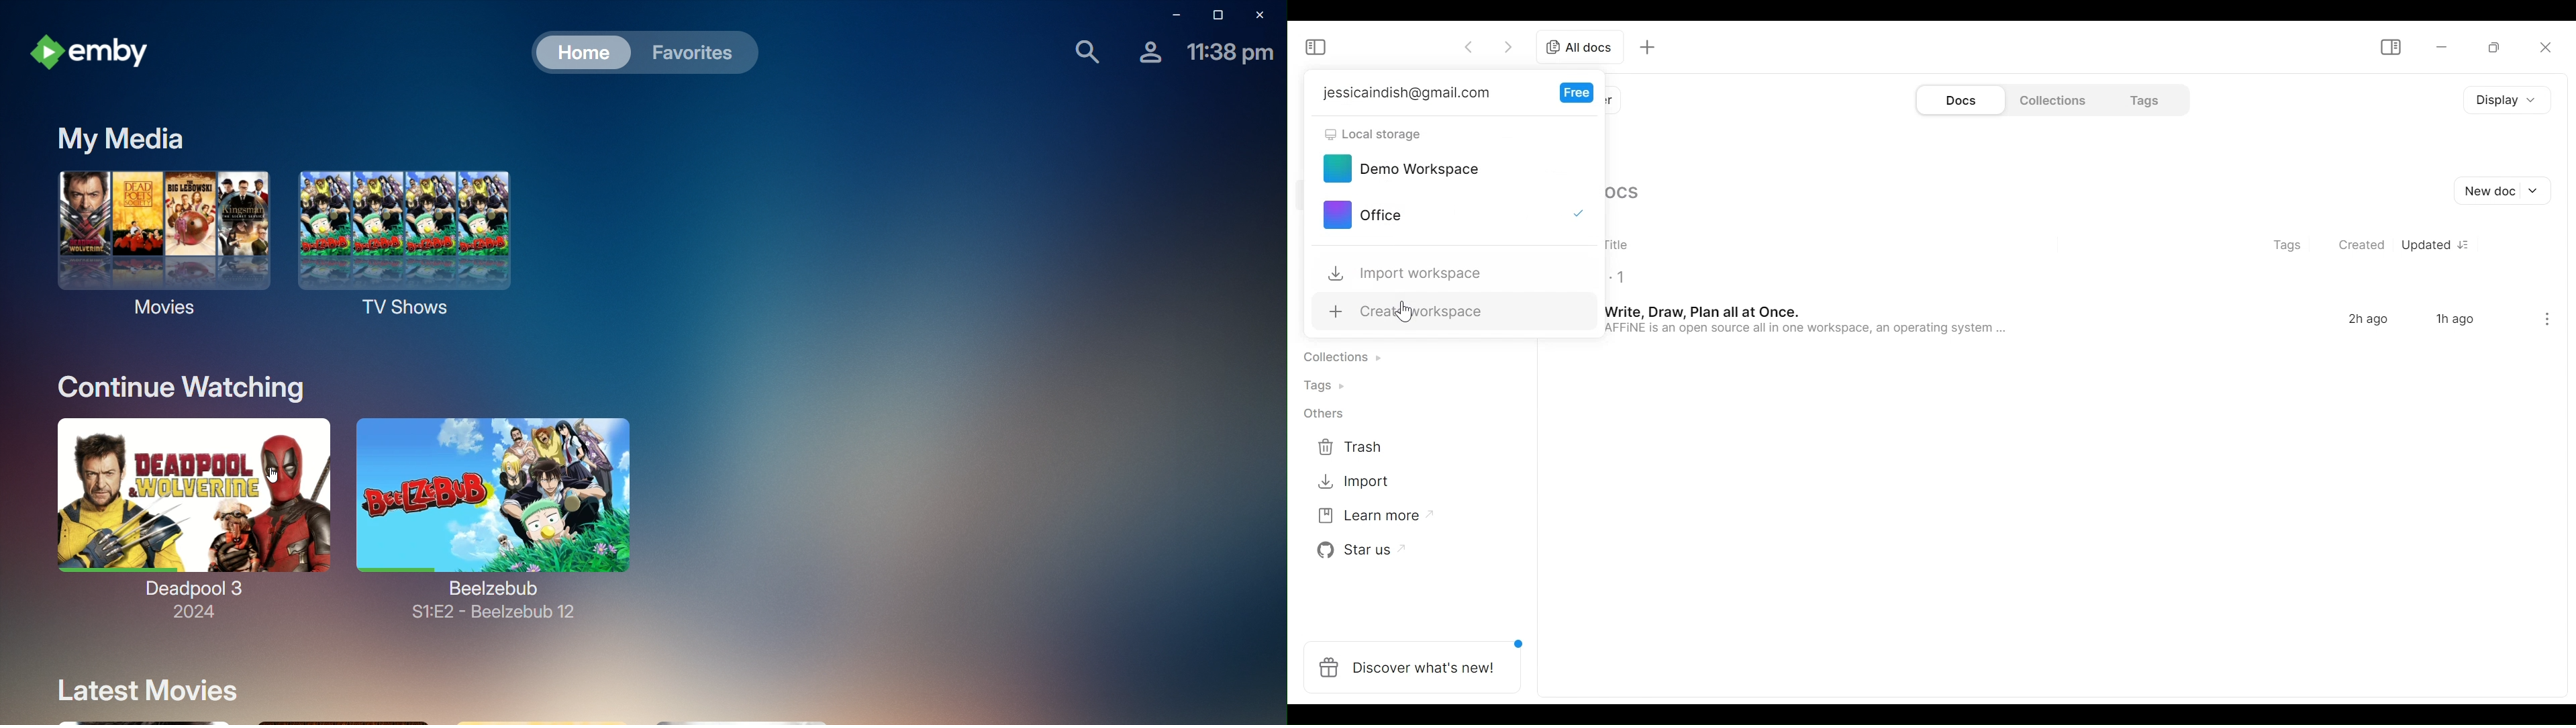 The height and width of the screenshot is (728, 2576). I want to click on Created, so click(2363, 246).